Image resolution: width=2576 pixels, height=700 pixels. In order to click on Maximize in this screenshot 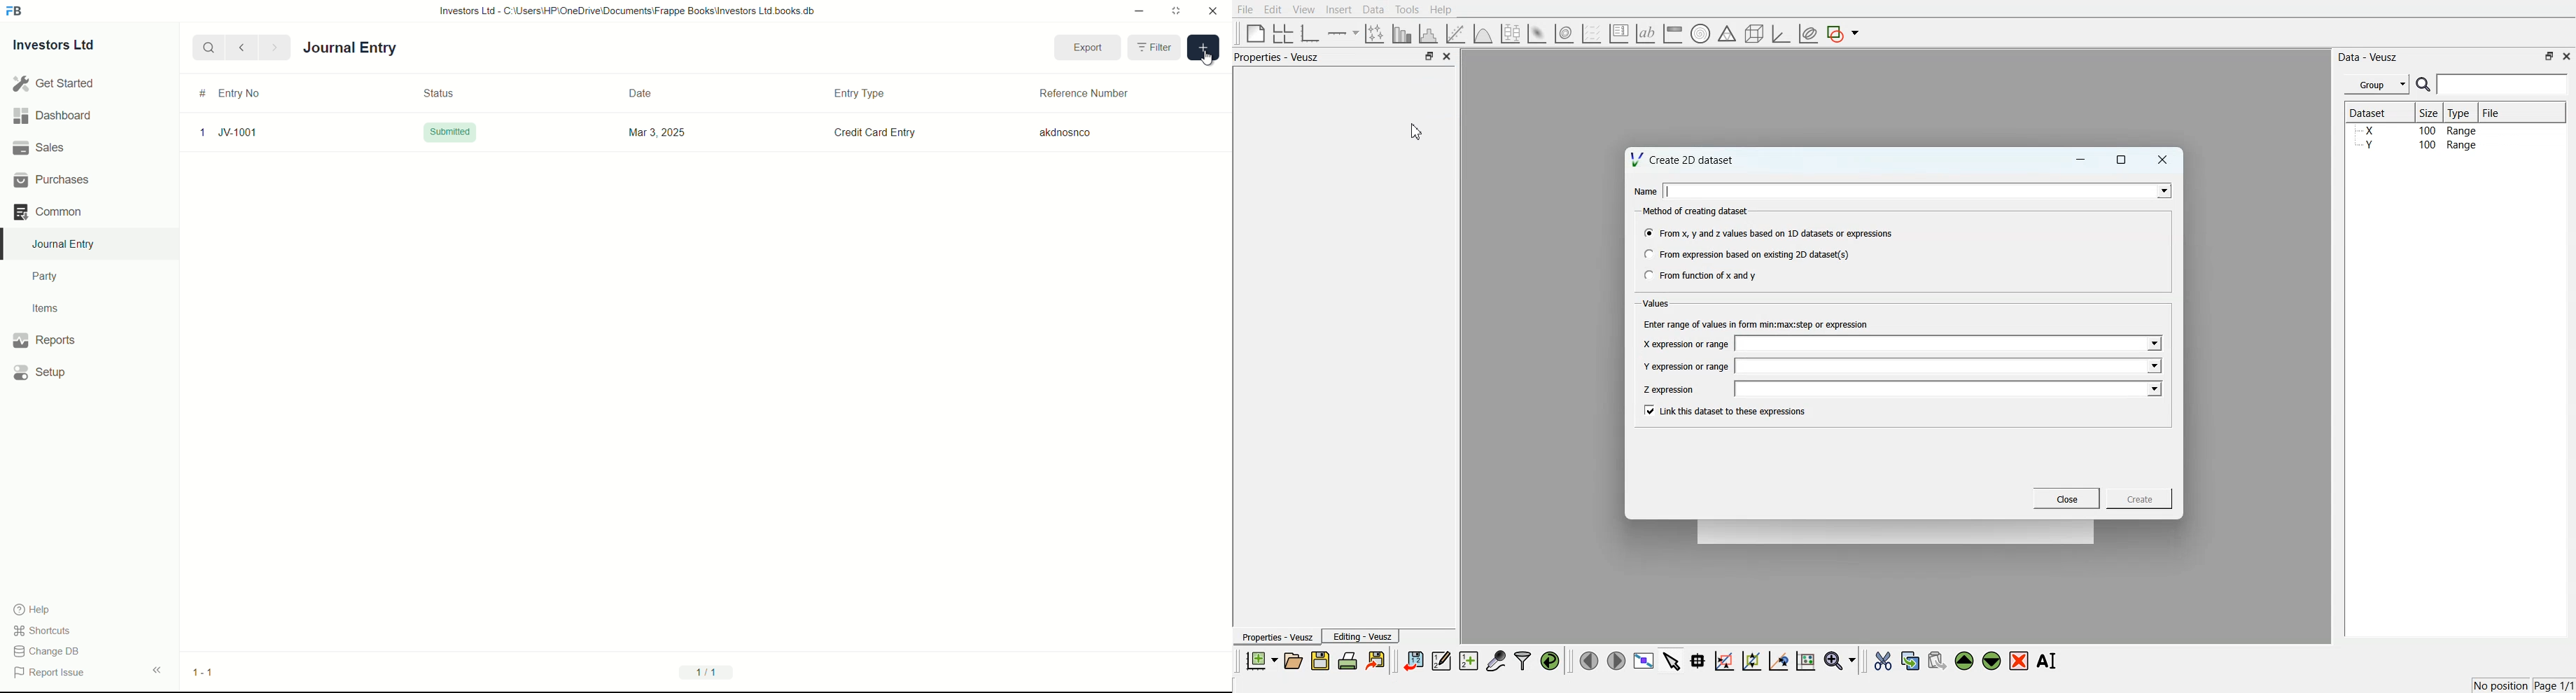, I will do `click(1429, 55)`.